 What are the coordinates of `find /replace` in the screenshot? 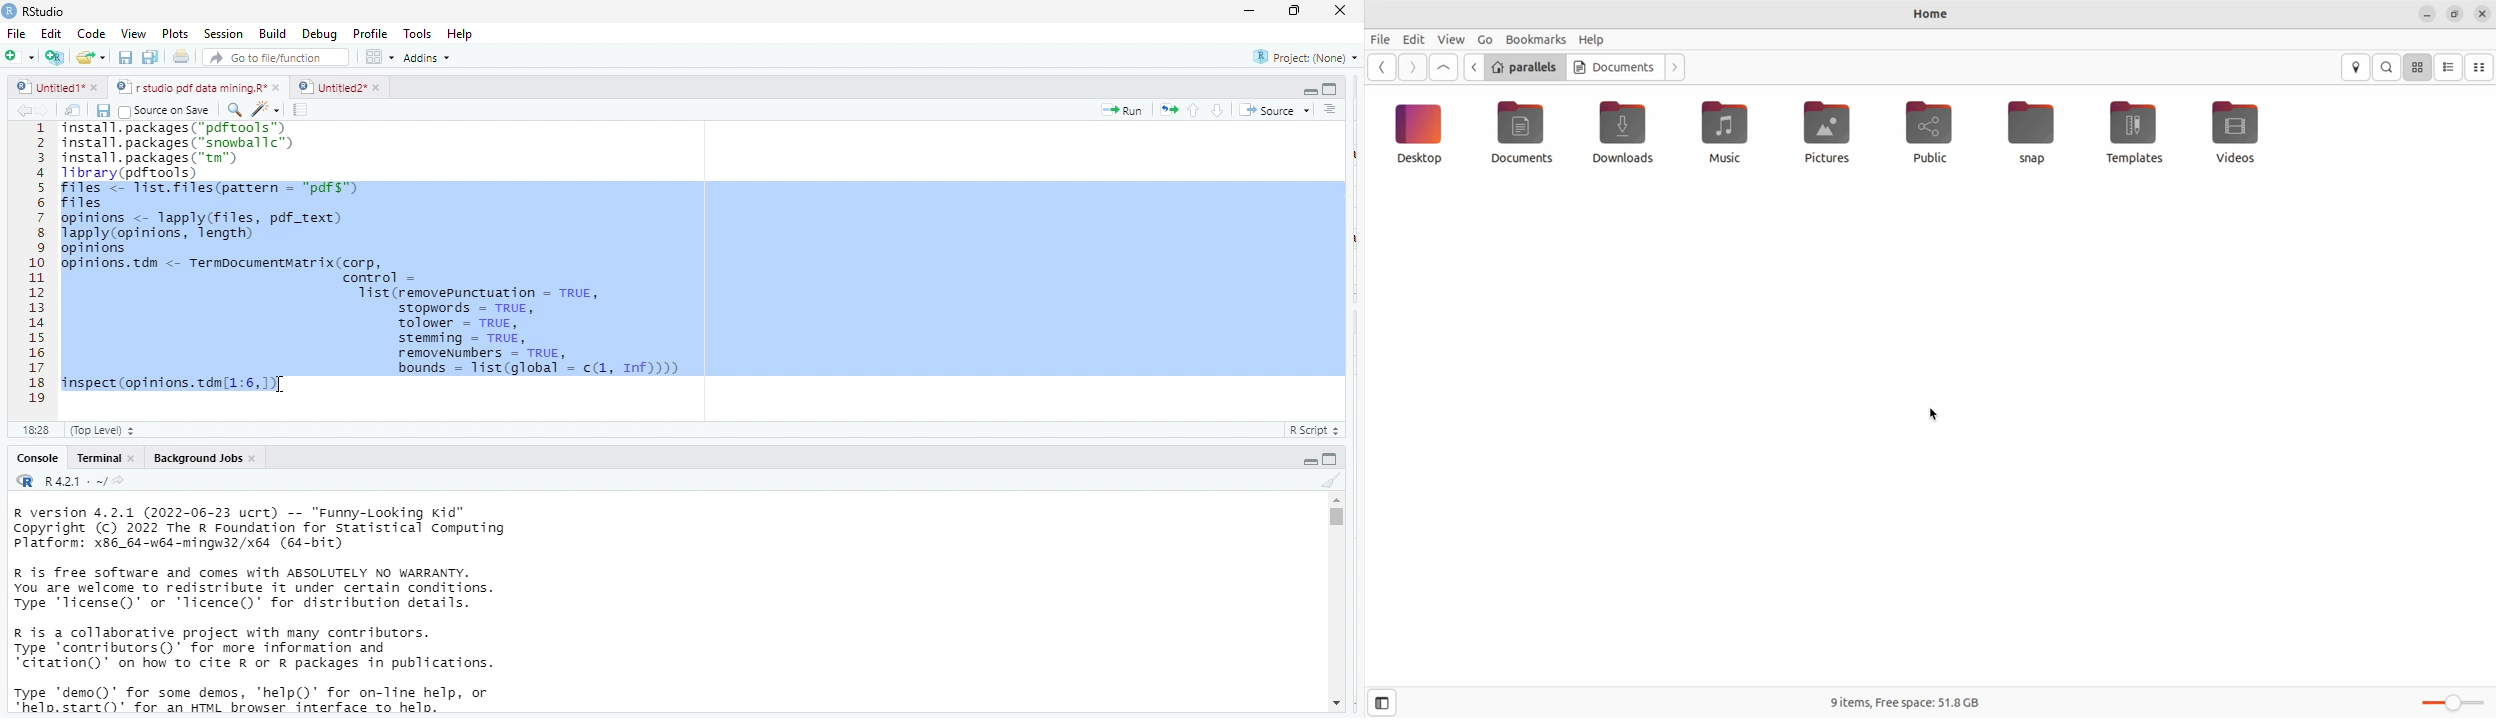 It's located at (234, 109).